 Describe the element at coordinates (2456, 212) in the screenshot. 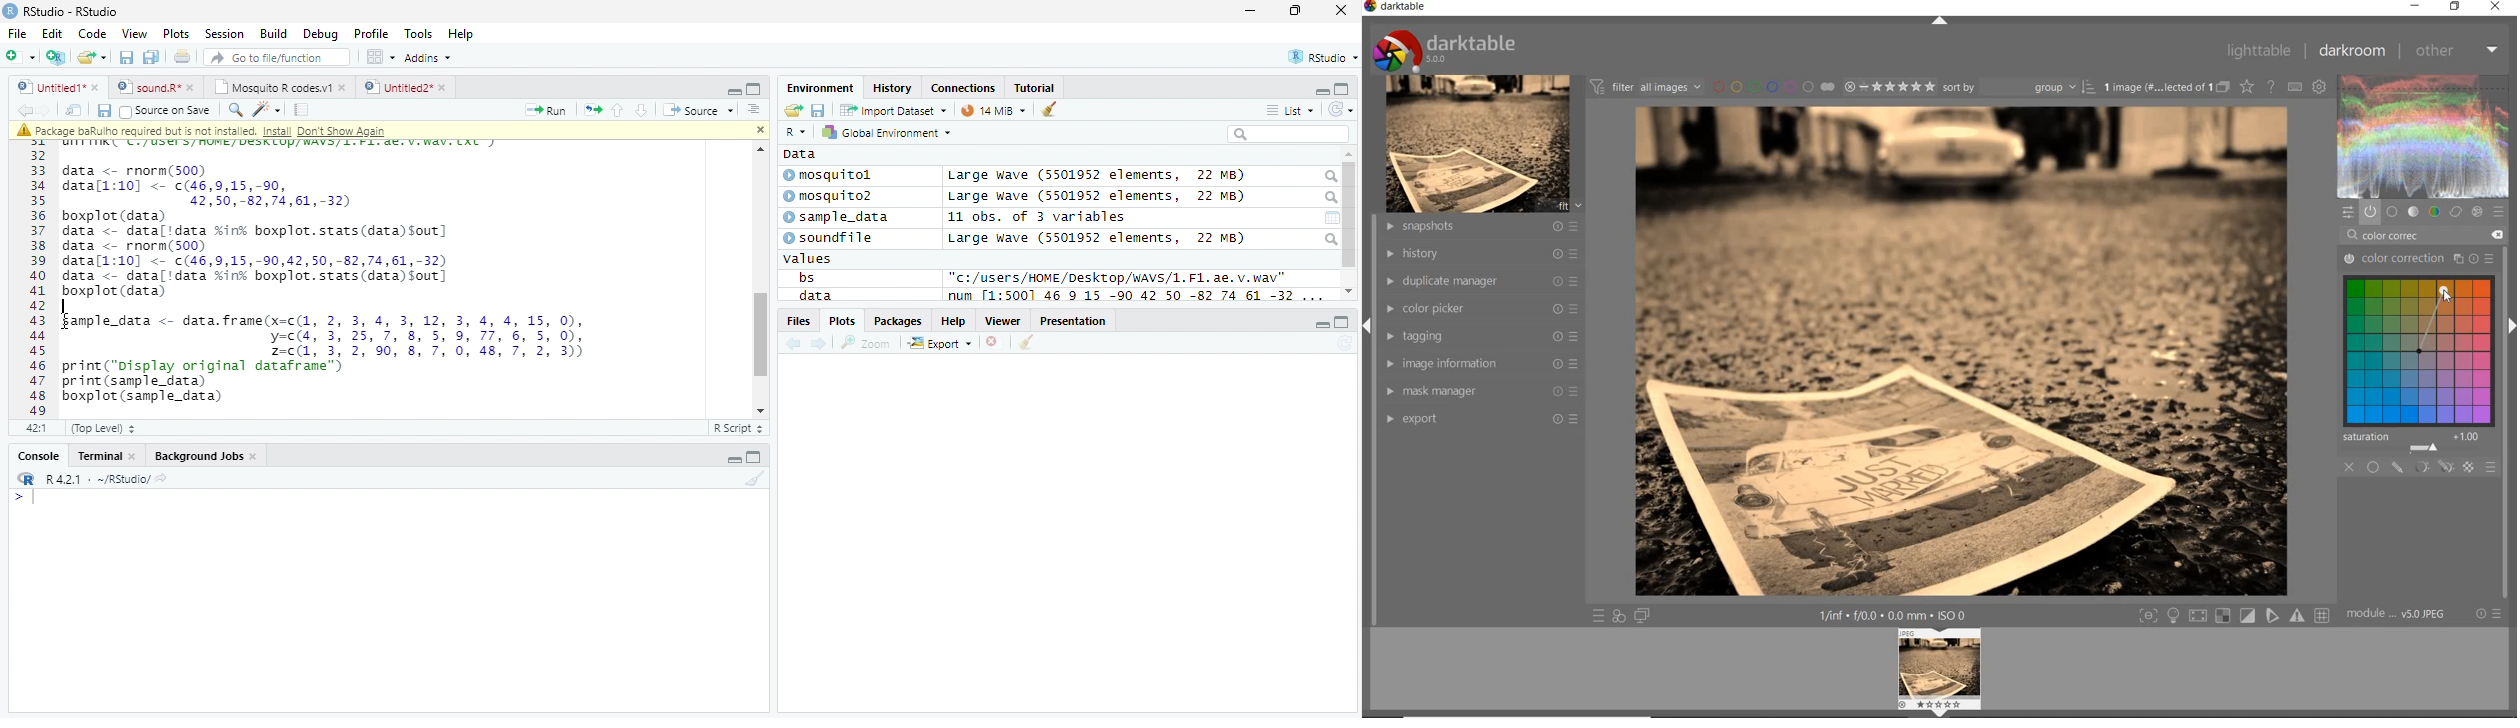

I see `correct` at that location.